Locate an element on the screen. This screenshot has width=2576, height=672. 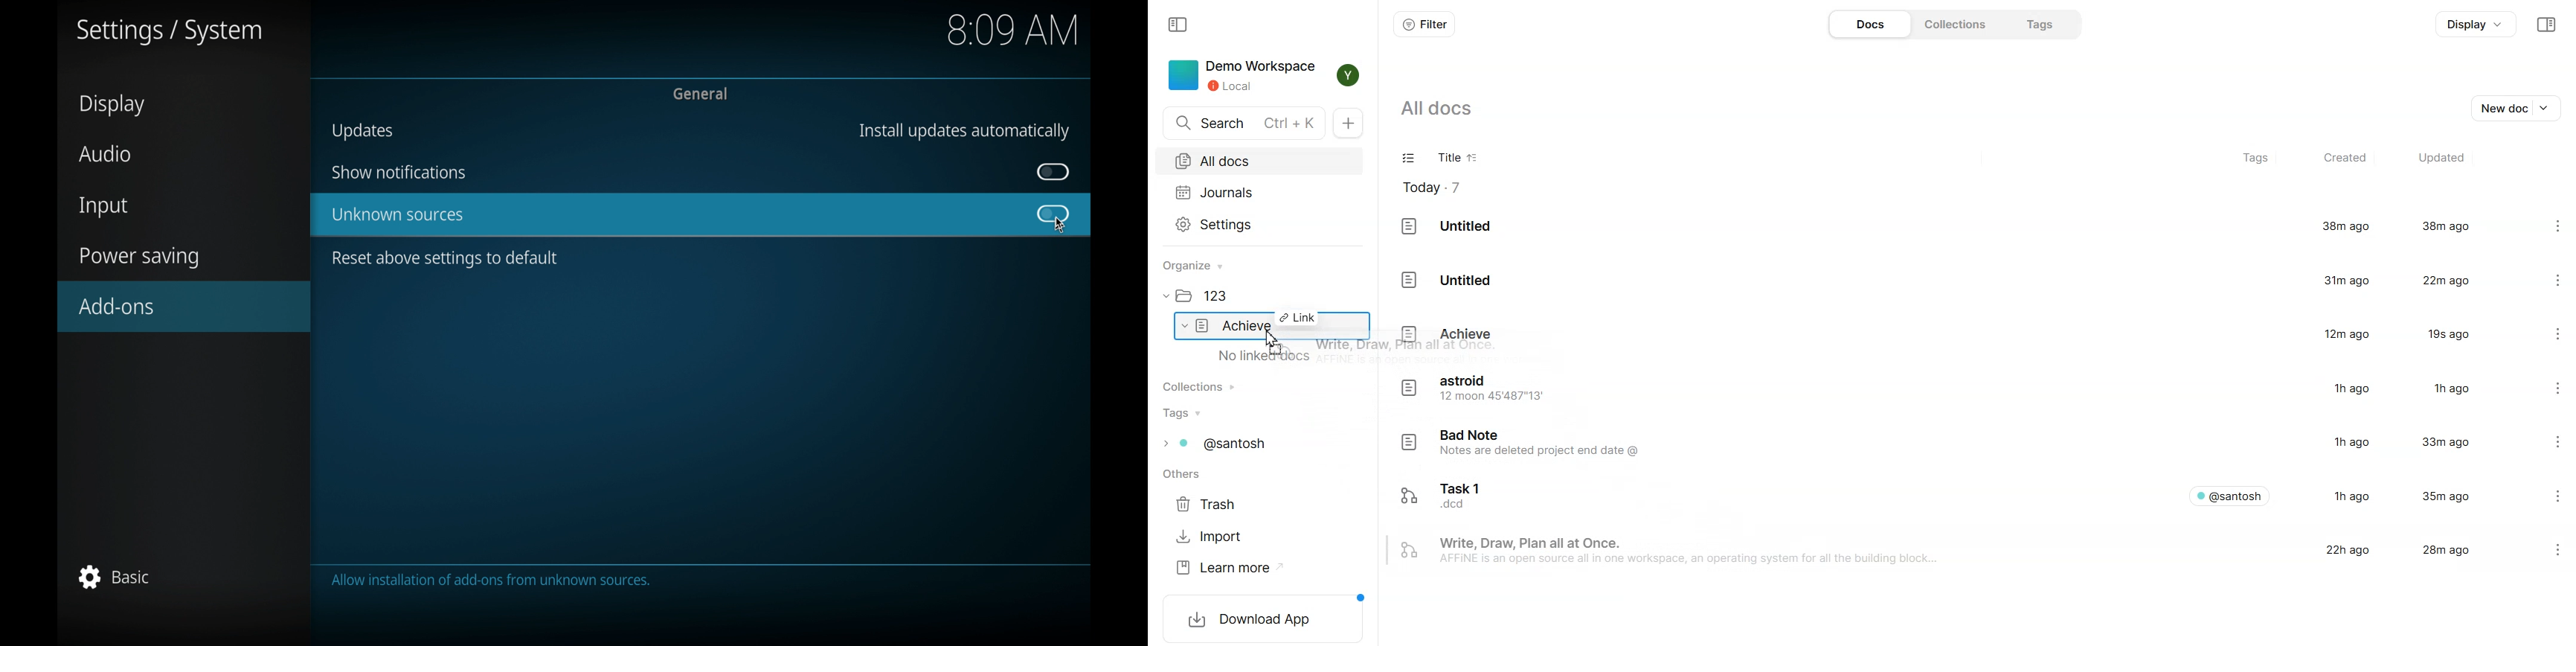
all docs is located at coordinates (1447, 108).